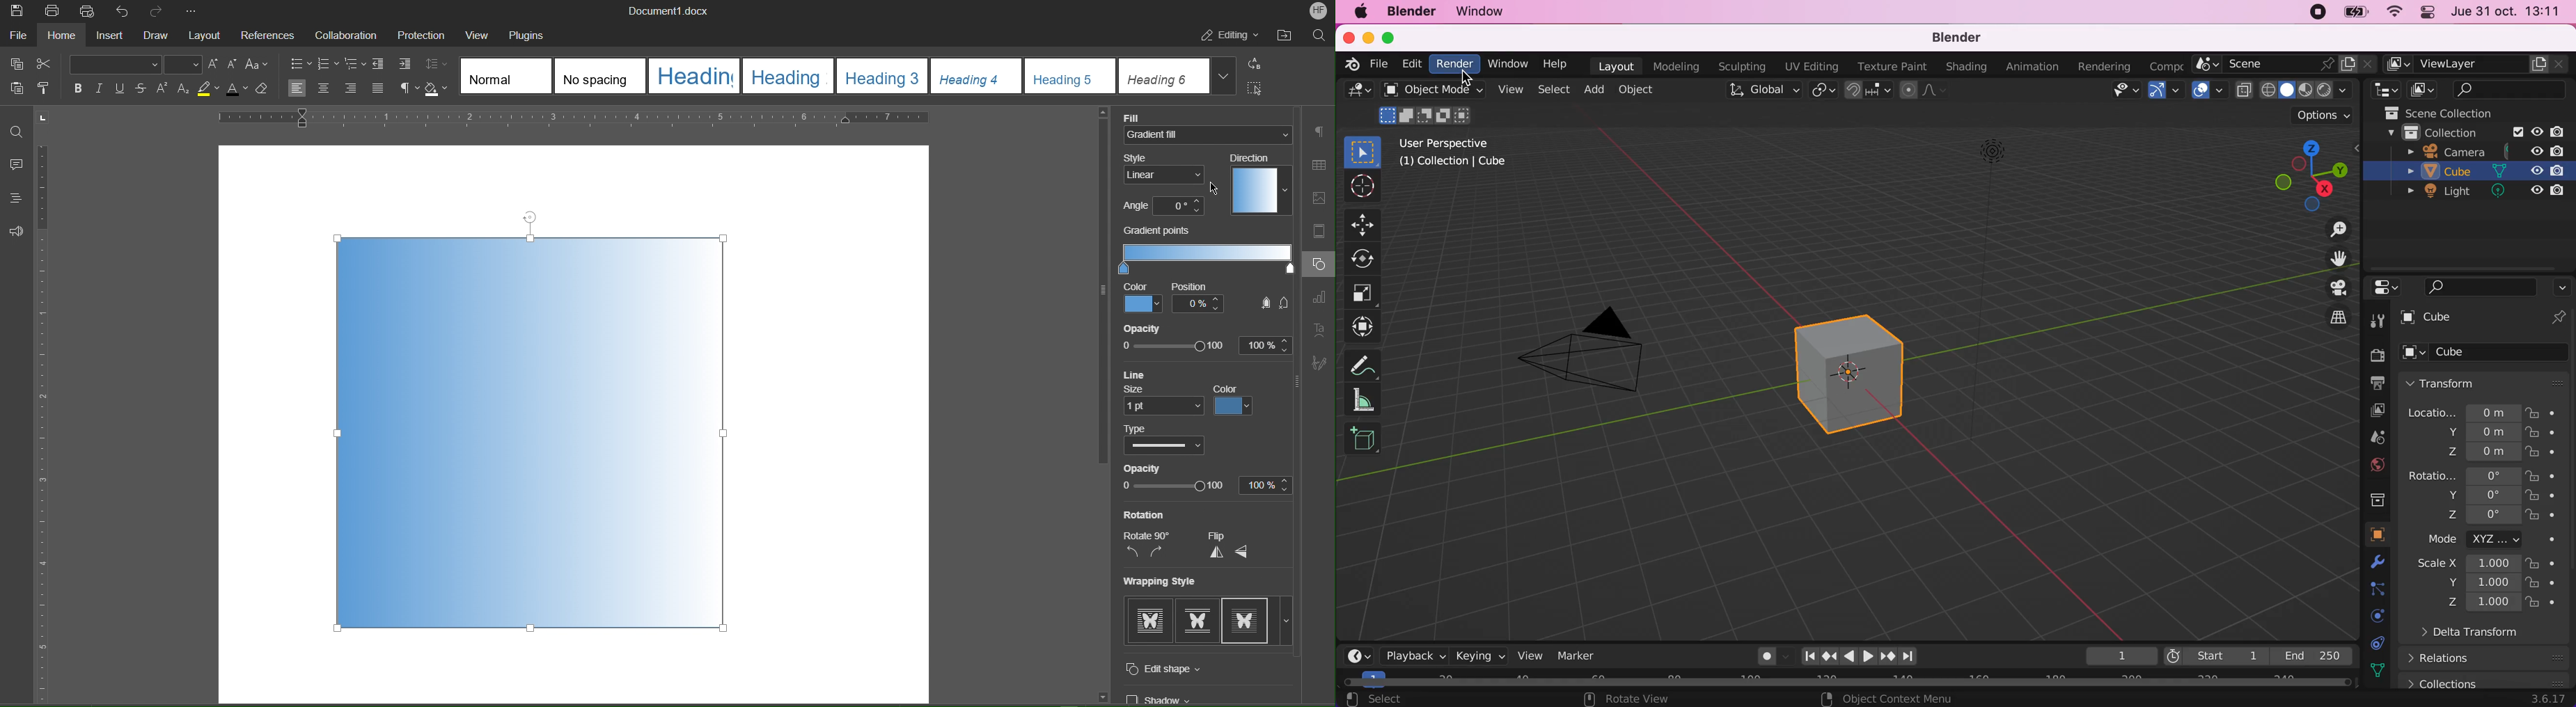 The image size is (2576, 728). I want to click on location y, so click(2465, 432).